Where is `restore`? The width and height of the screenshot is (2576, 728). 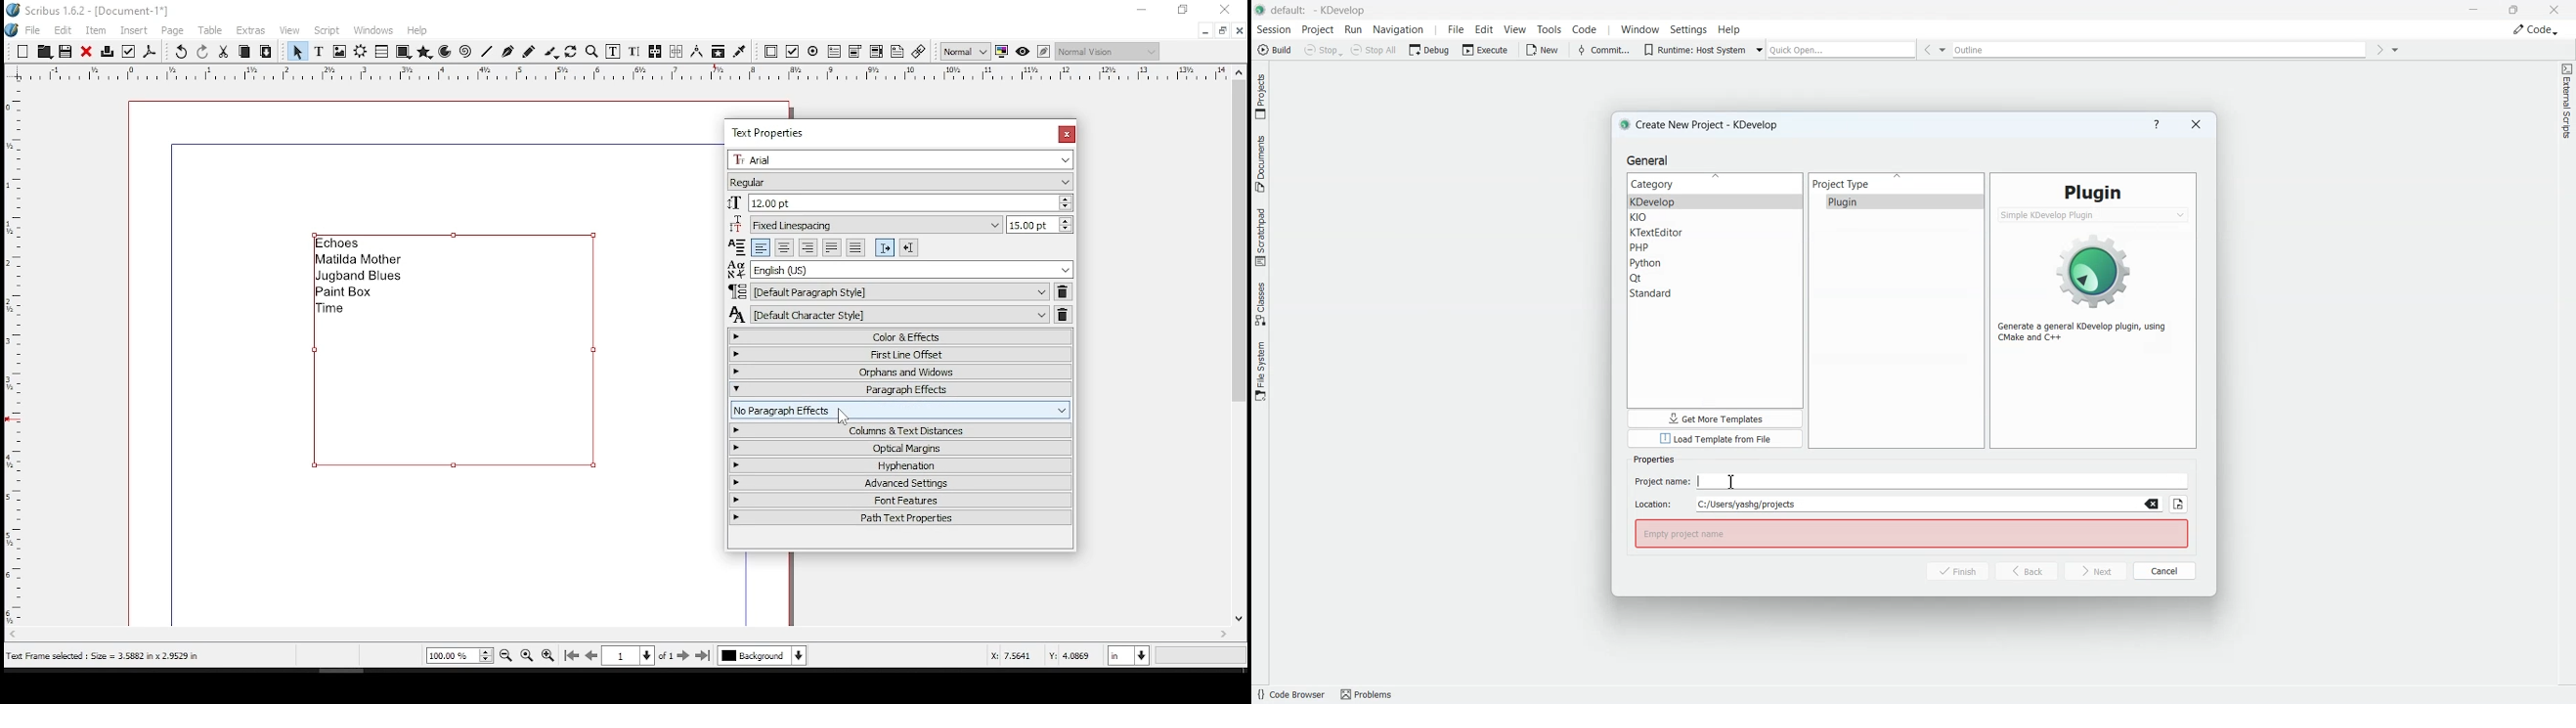 restore is located at coordinates (1184, 10).